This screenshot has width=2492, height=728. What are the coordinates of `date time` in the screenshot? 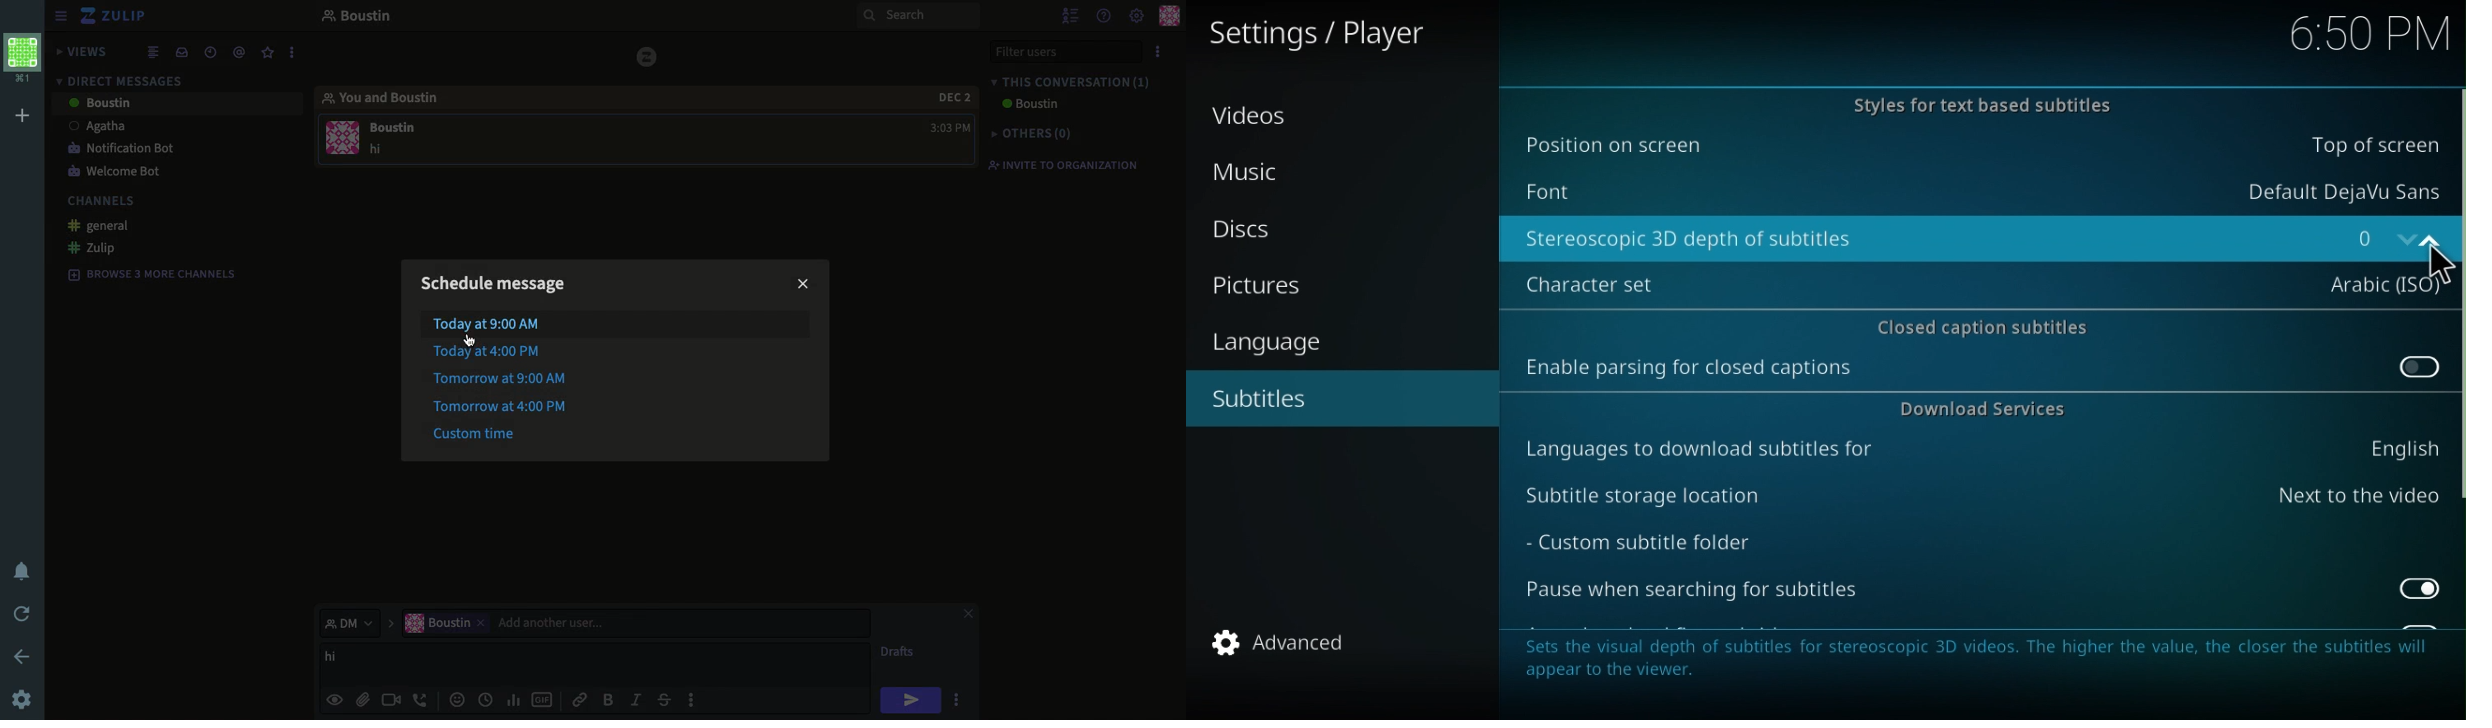 It's located at (212, 53).